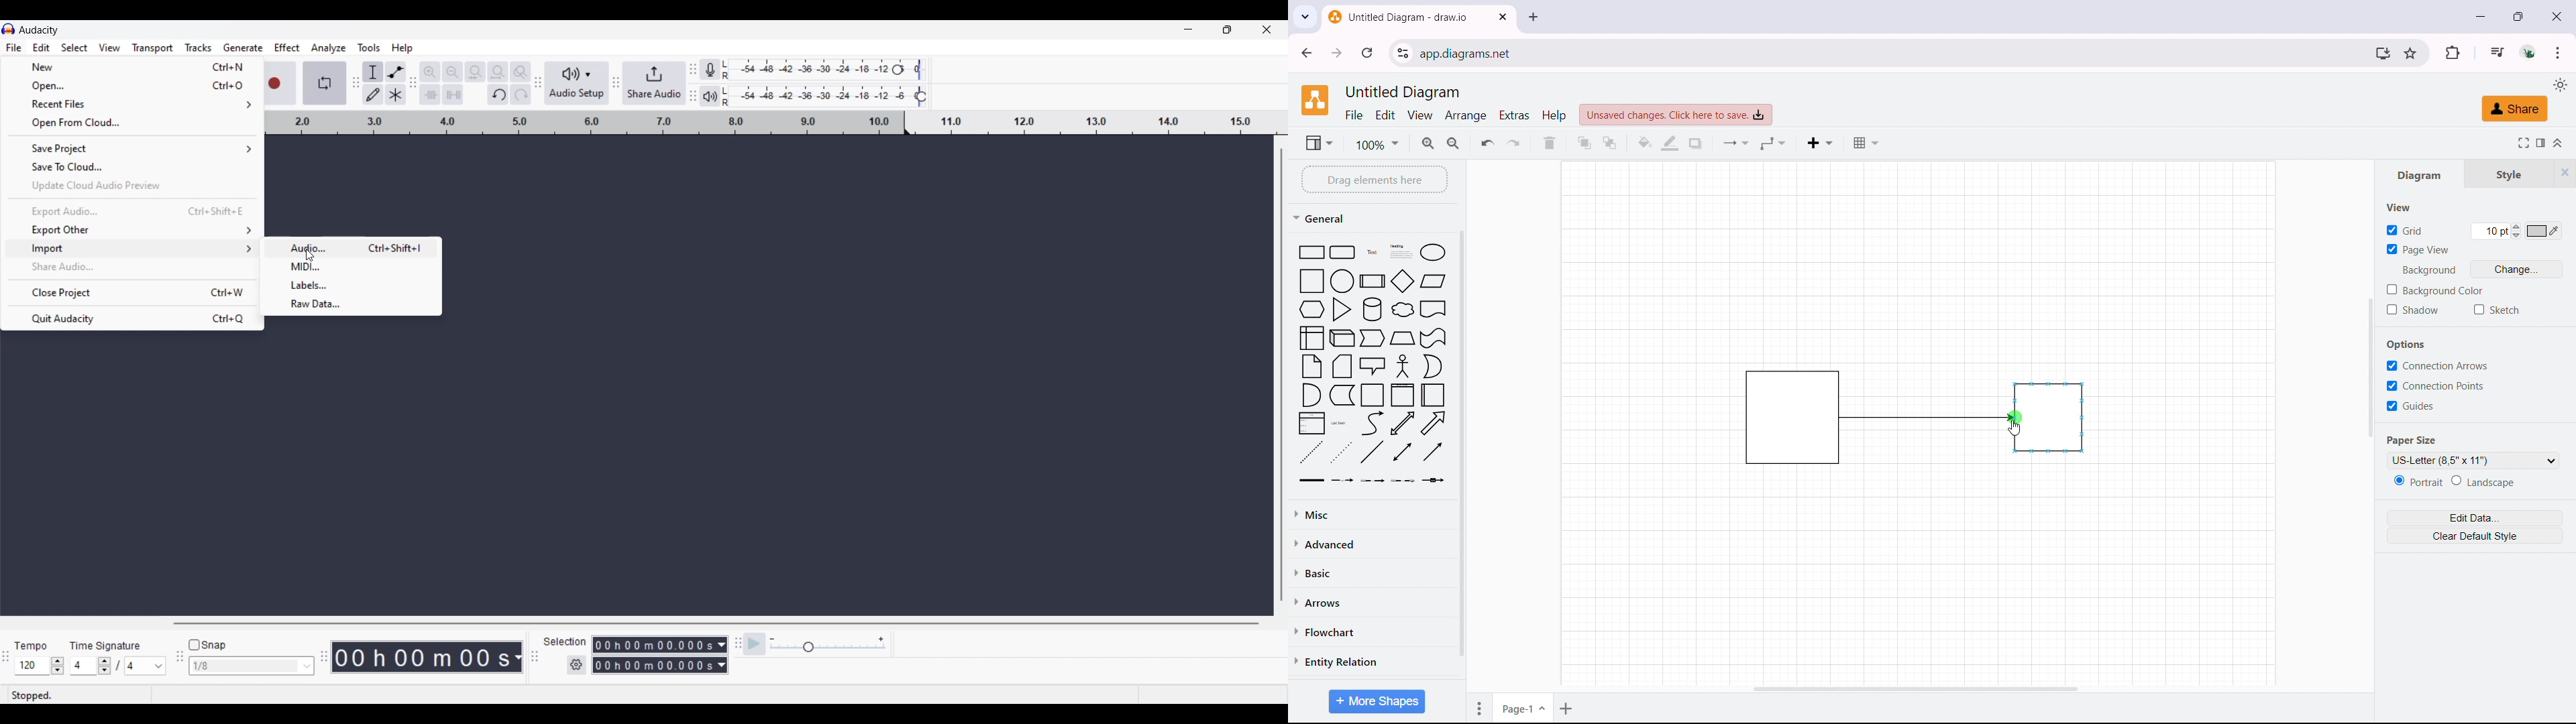 The height and width of the screenshot is (728, 2576). What do you see at coordinates (2049, 417) in the screenshot?
I see `object 2 is highlighted` at bounding box center [2049, 417].